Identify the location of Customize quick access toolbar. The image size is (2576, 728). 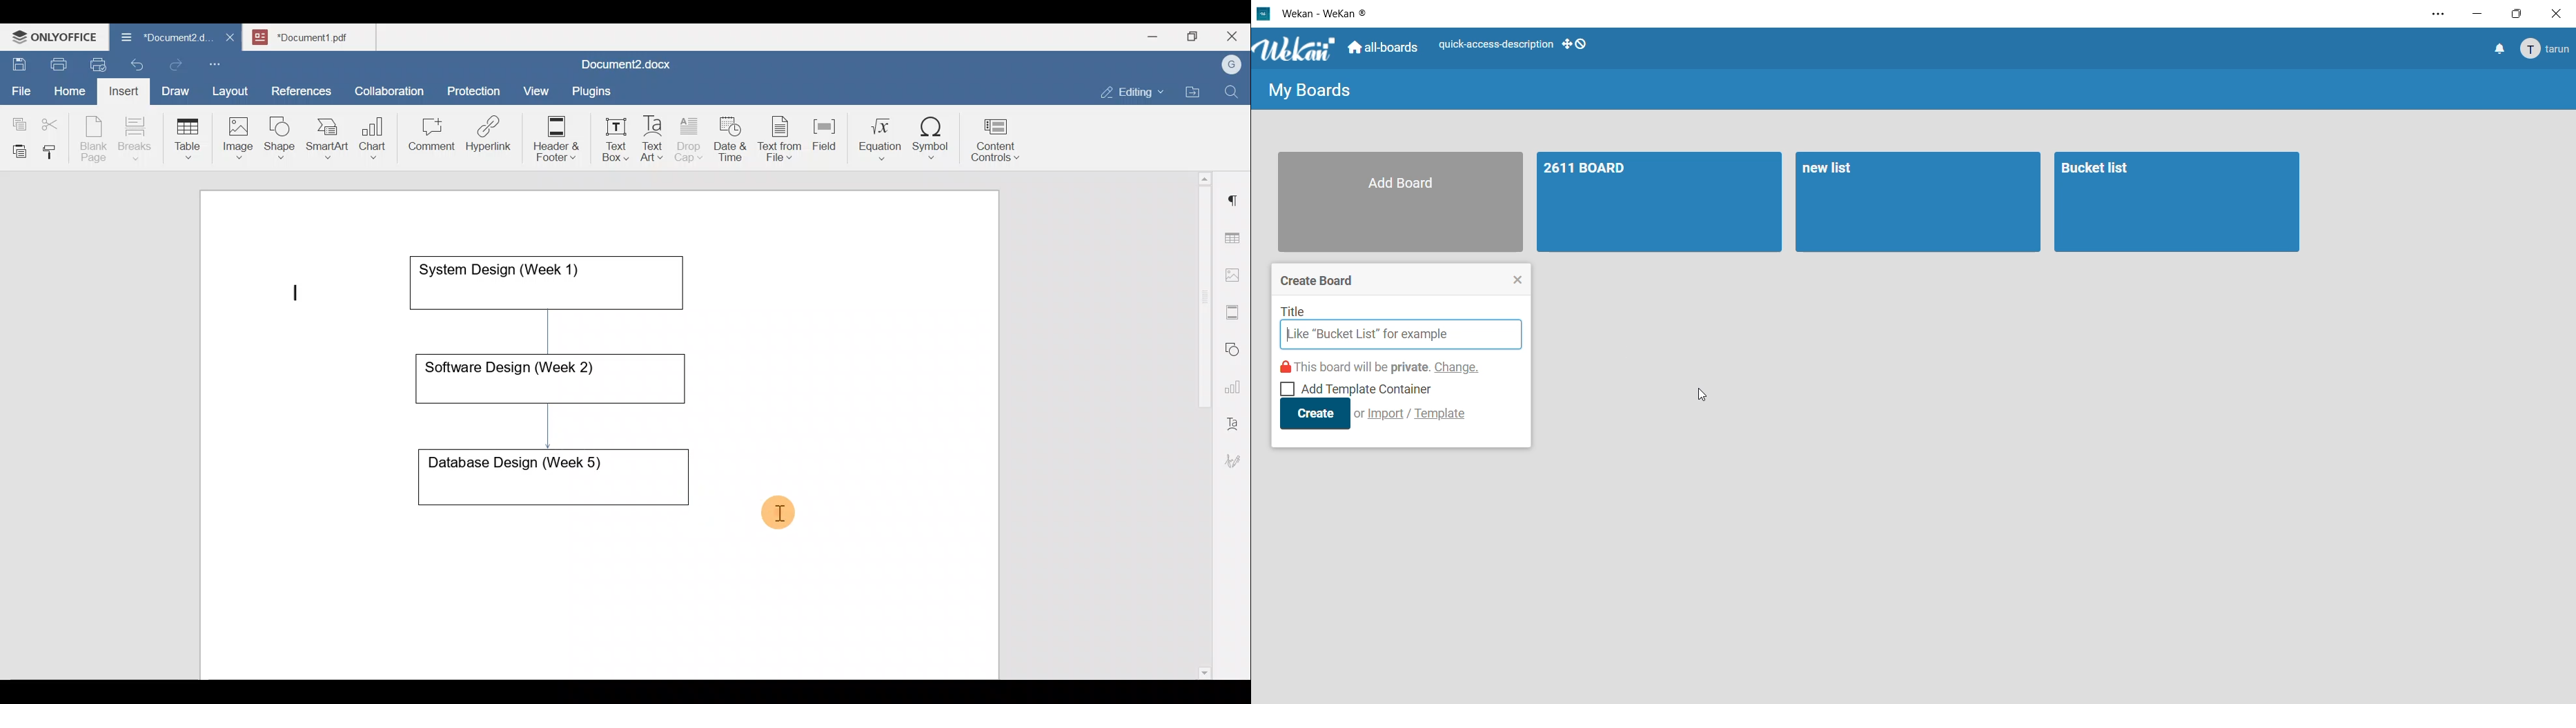
(220, 62).